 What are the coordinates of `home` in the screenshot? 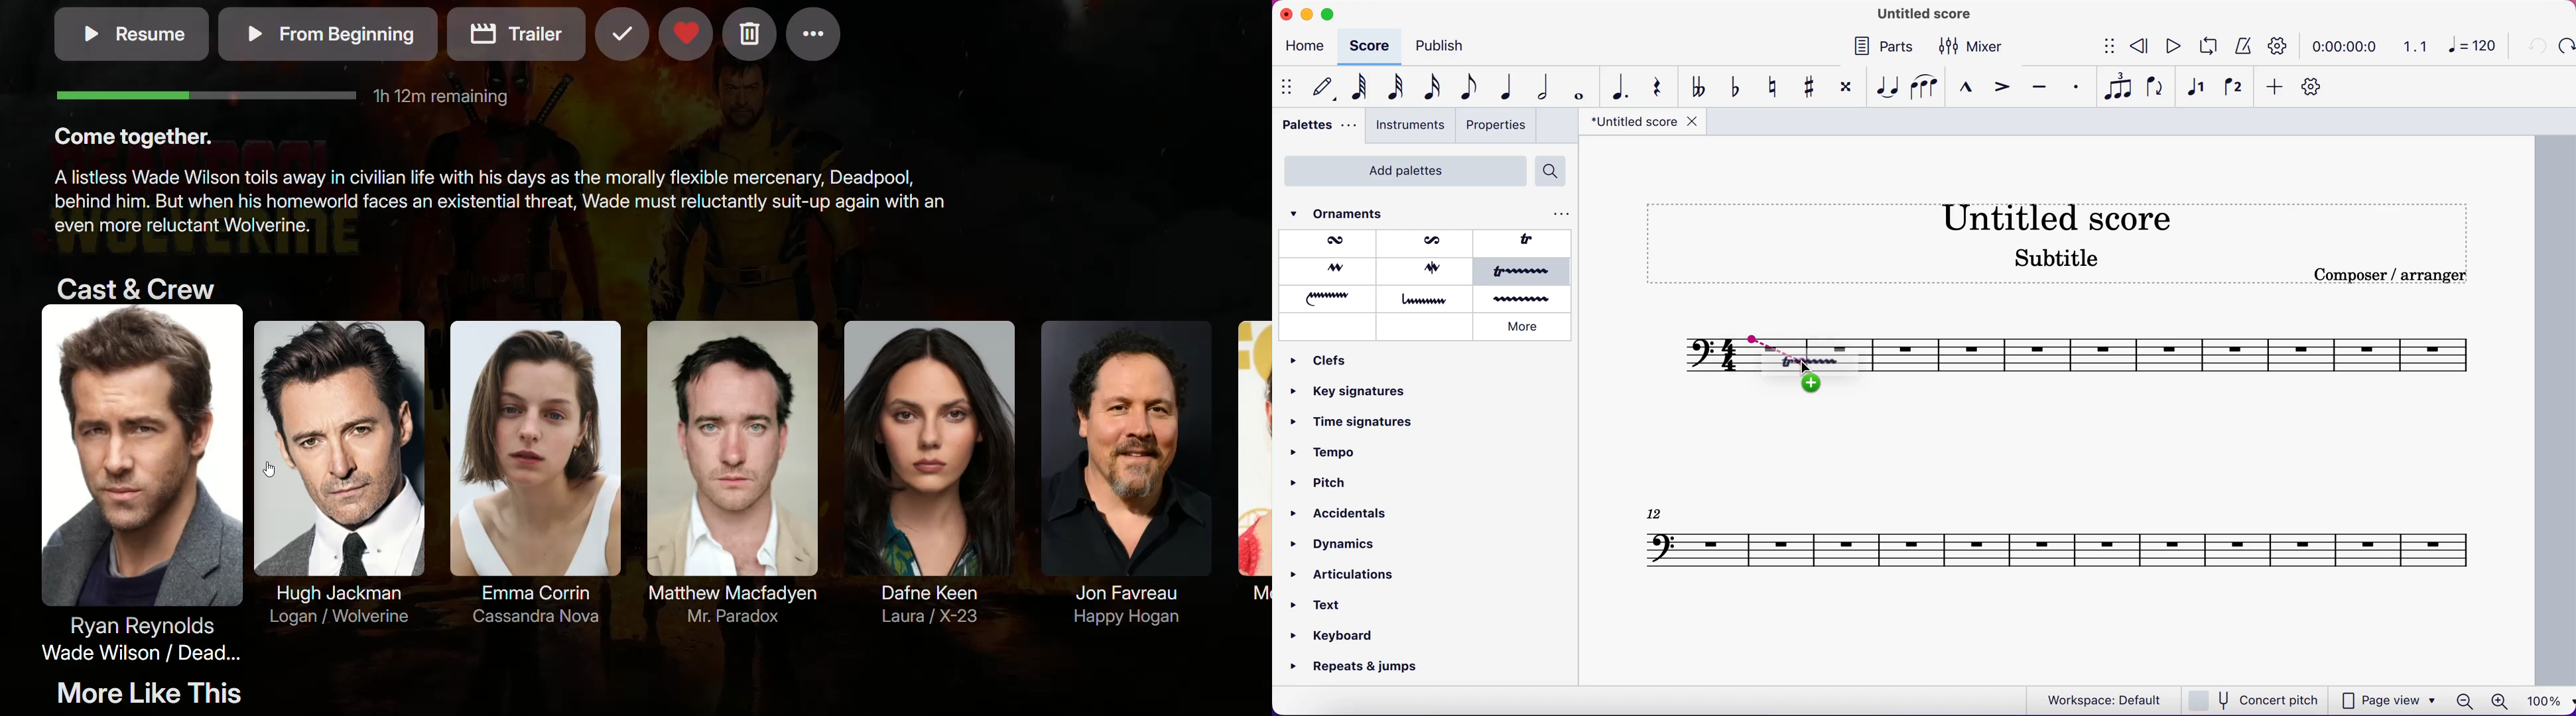 It's located at (1308, 47).